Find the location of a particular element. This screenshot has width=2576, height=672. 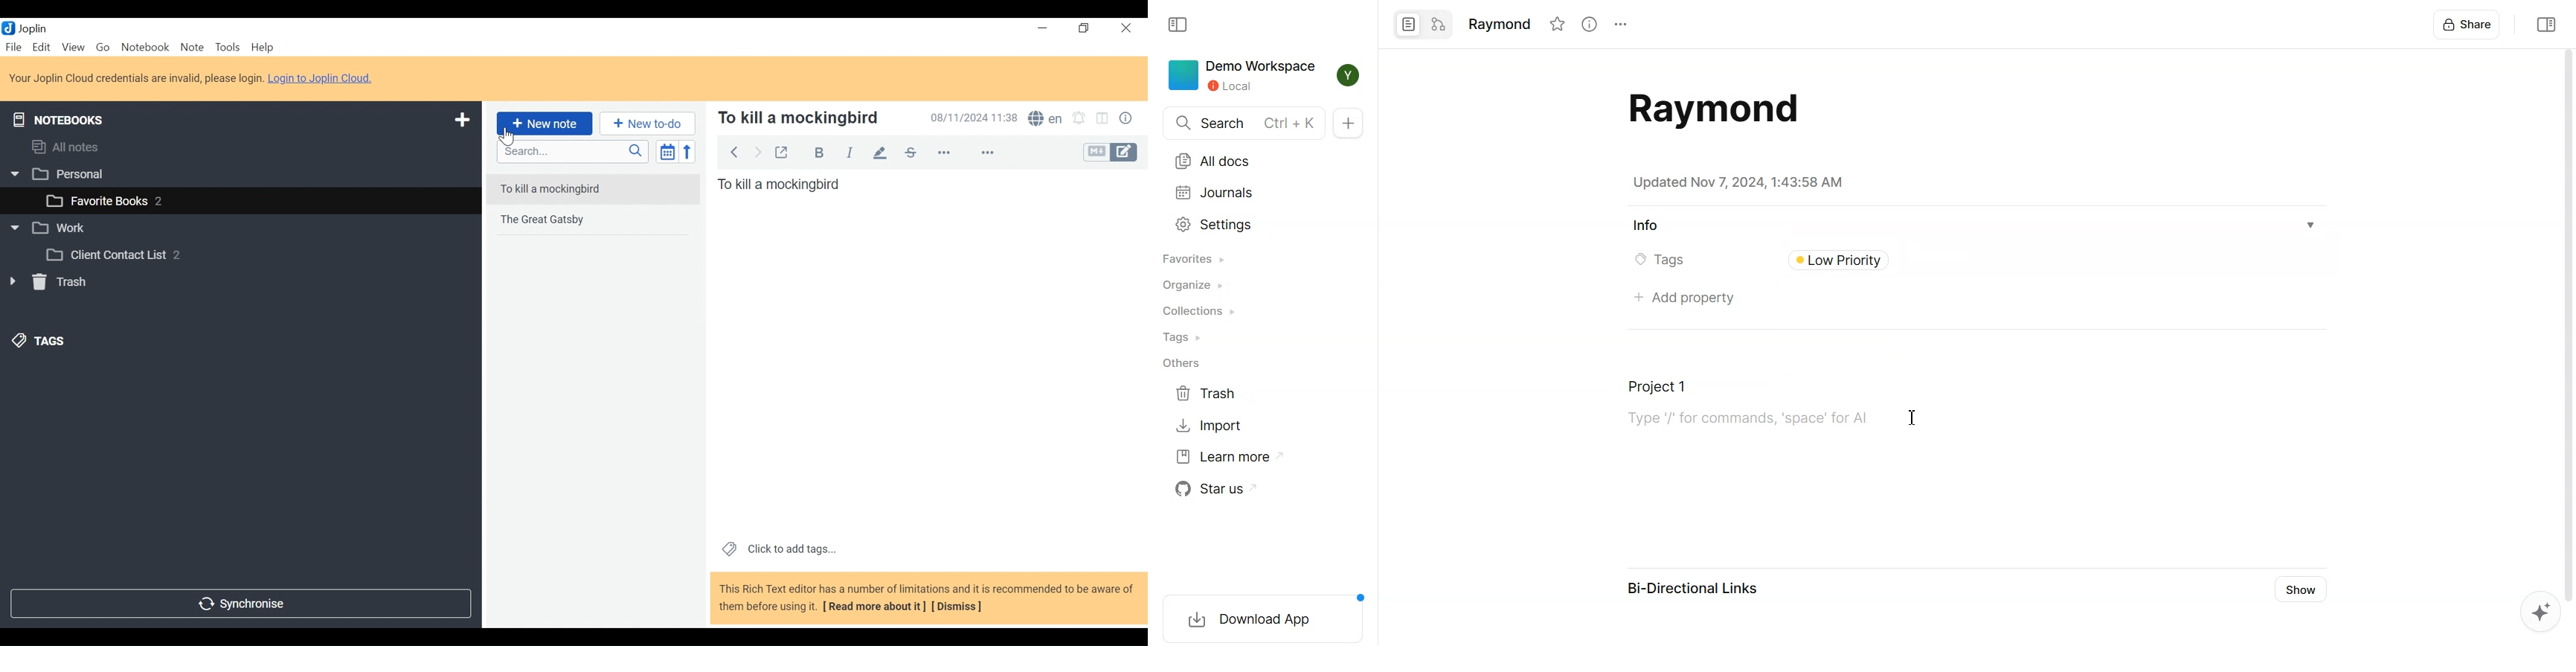

Tools is located at coordinates (227, 48).